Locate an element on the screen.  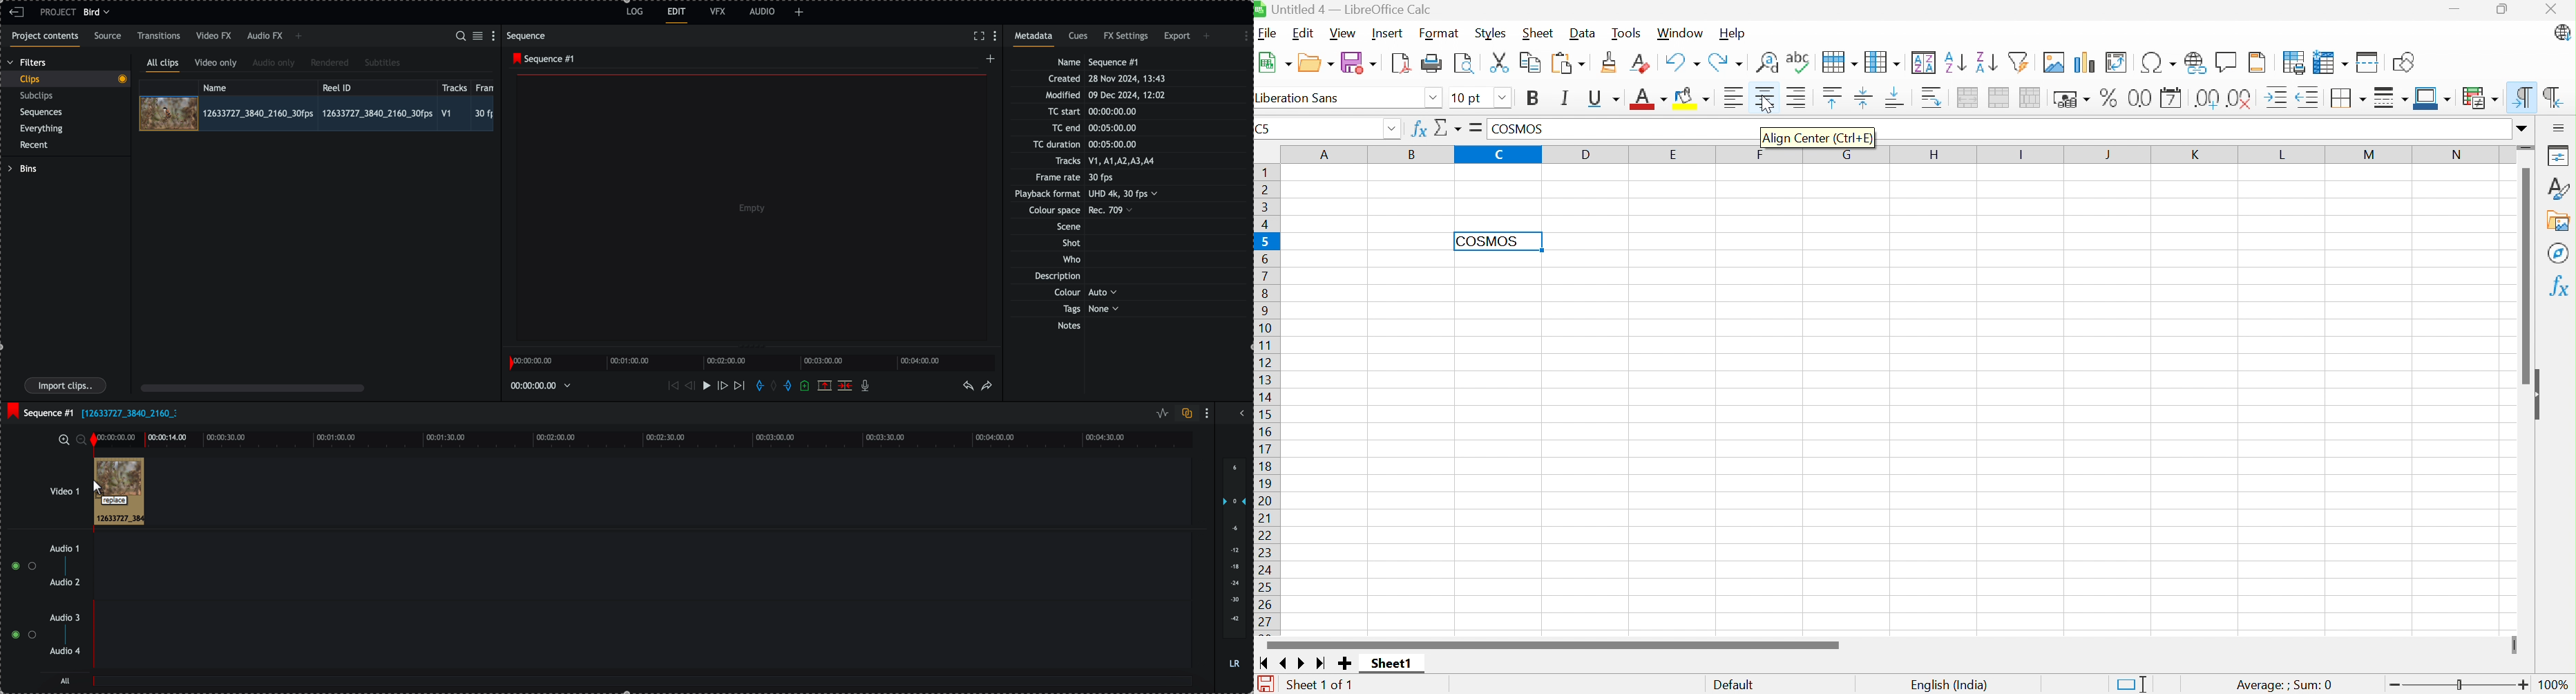
Redo is located at coordinates (1724, 64).